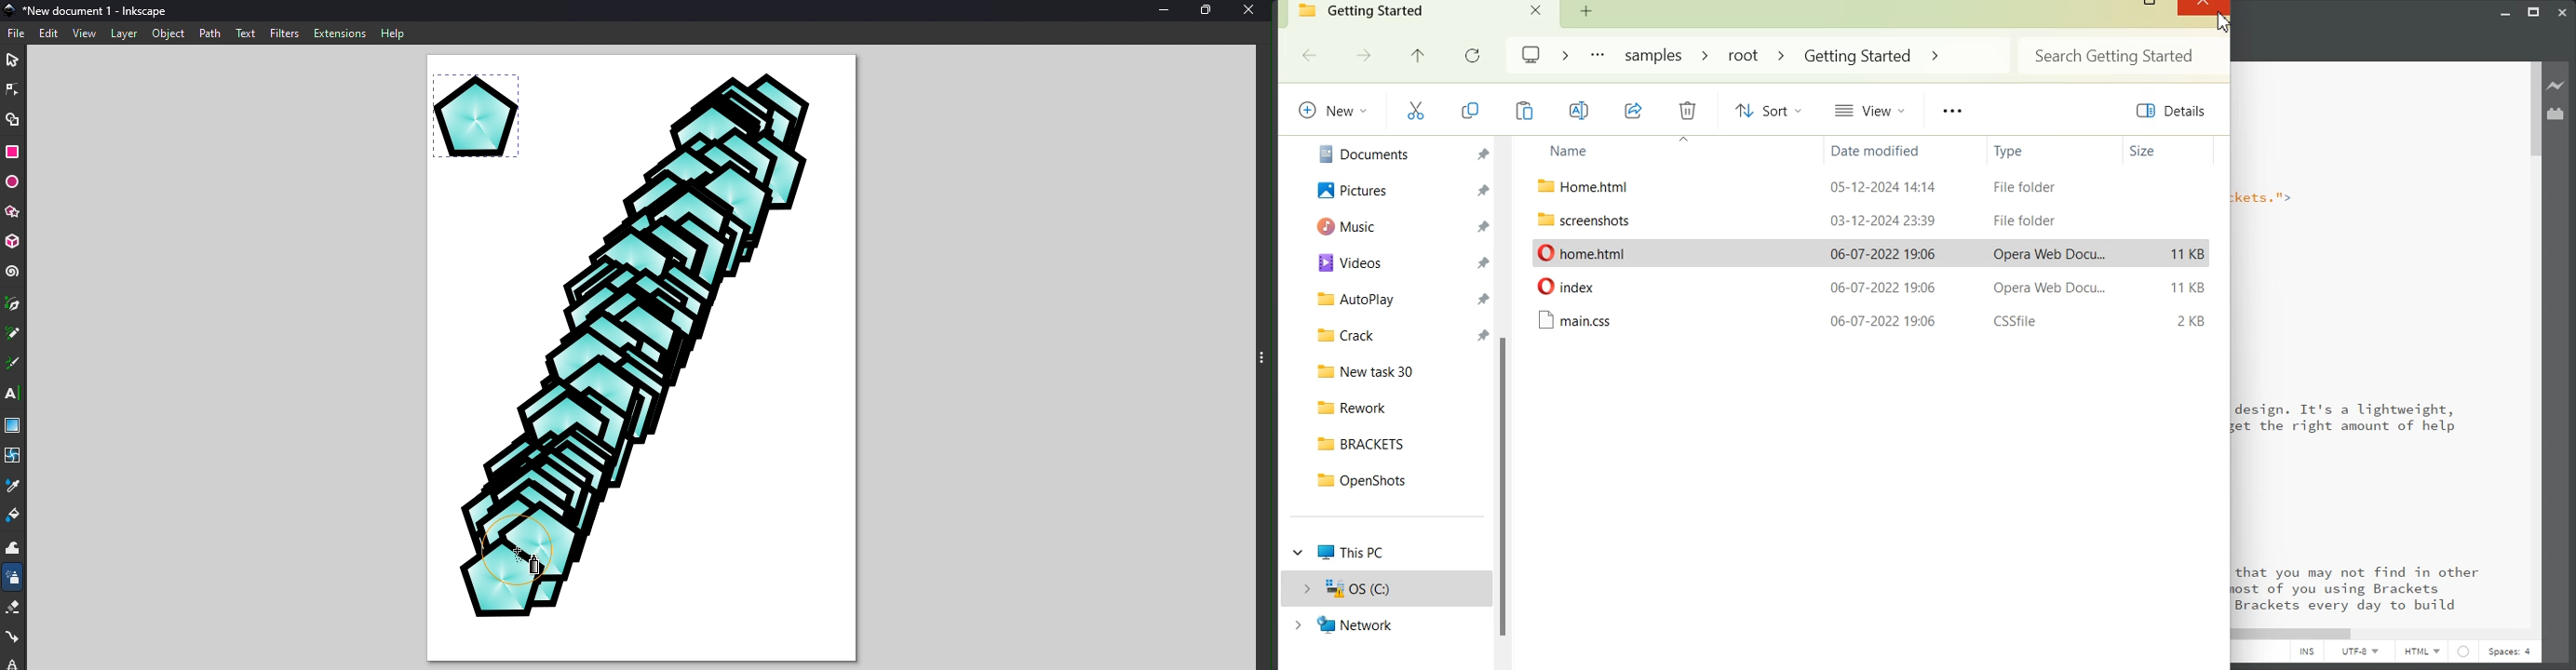  Describe the element at coordinates (2165, 151) in the screenshot. I see `Size` at that location.